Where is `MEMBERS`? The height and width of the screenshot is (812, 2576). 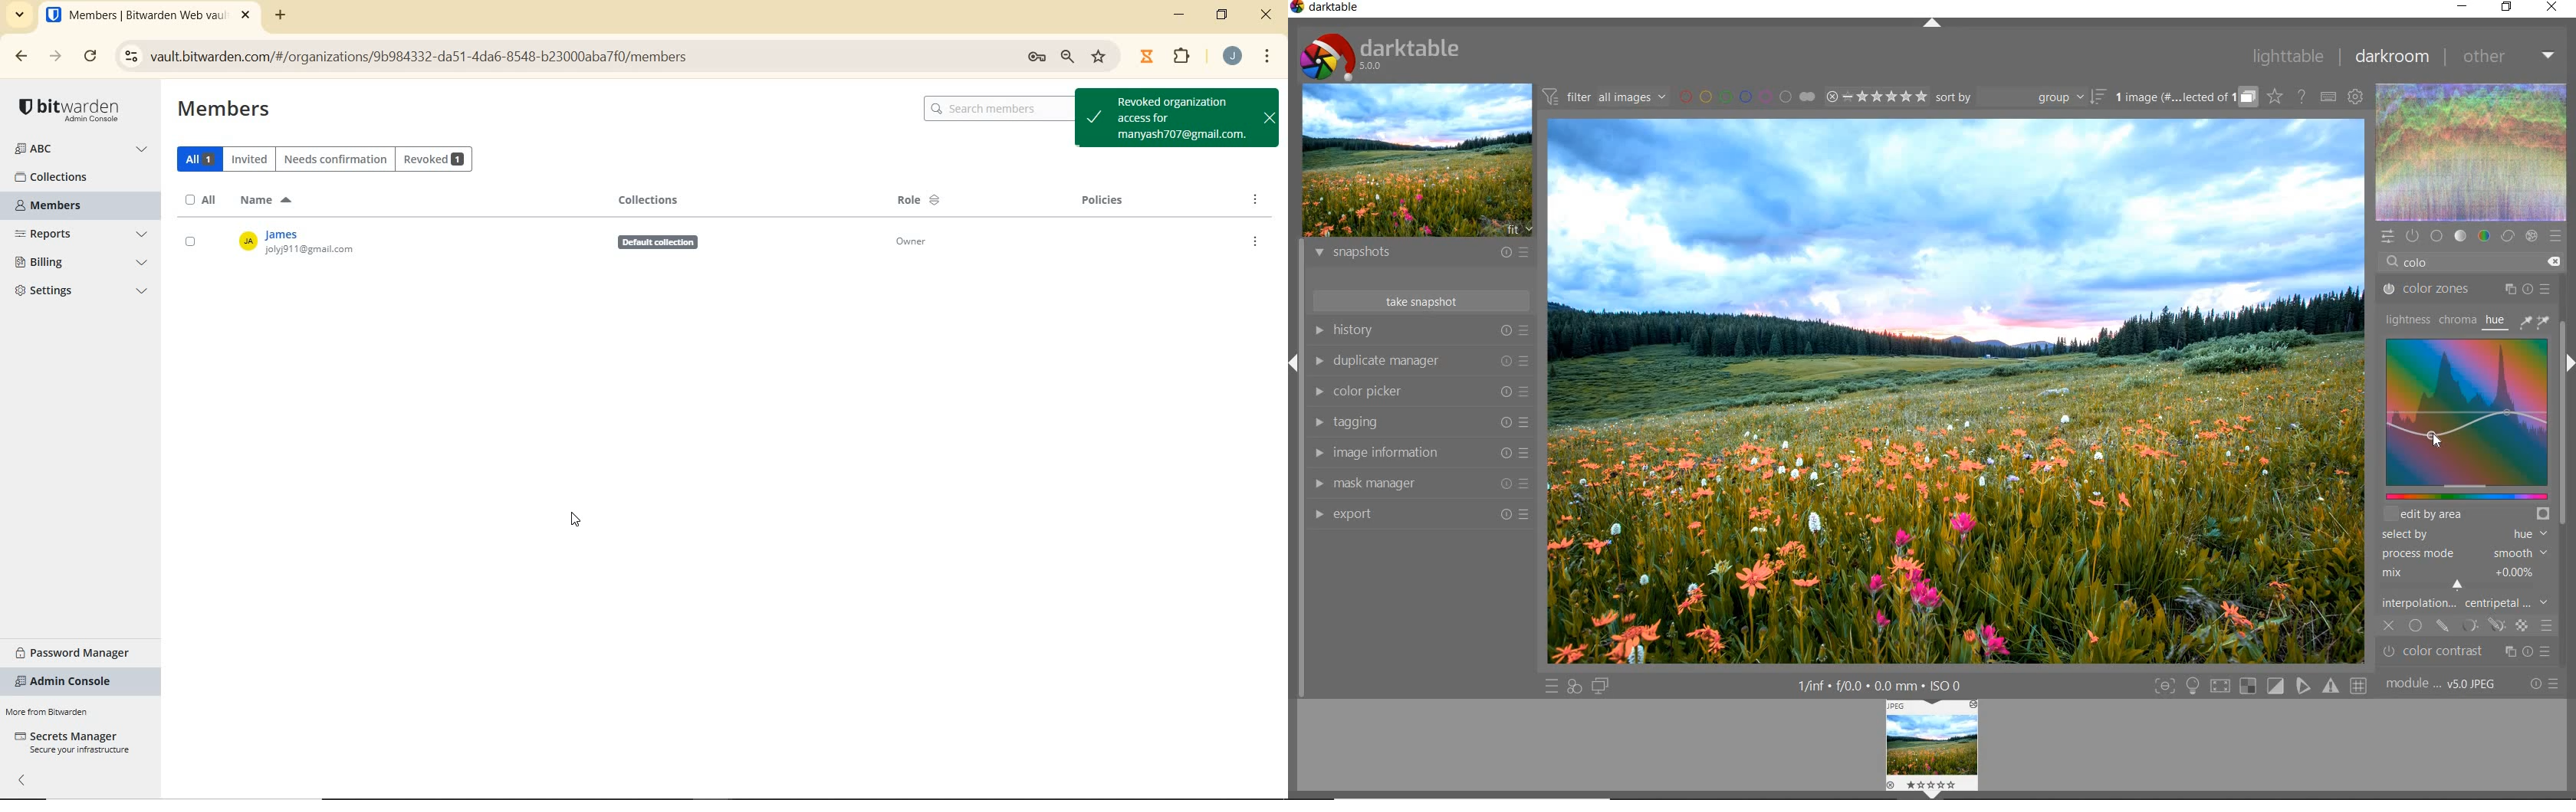 MEMBERS is located at coordinates (61, 206).